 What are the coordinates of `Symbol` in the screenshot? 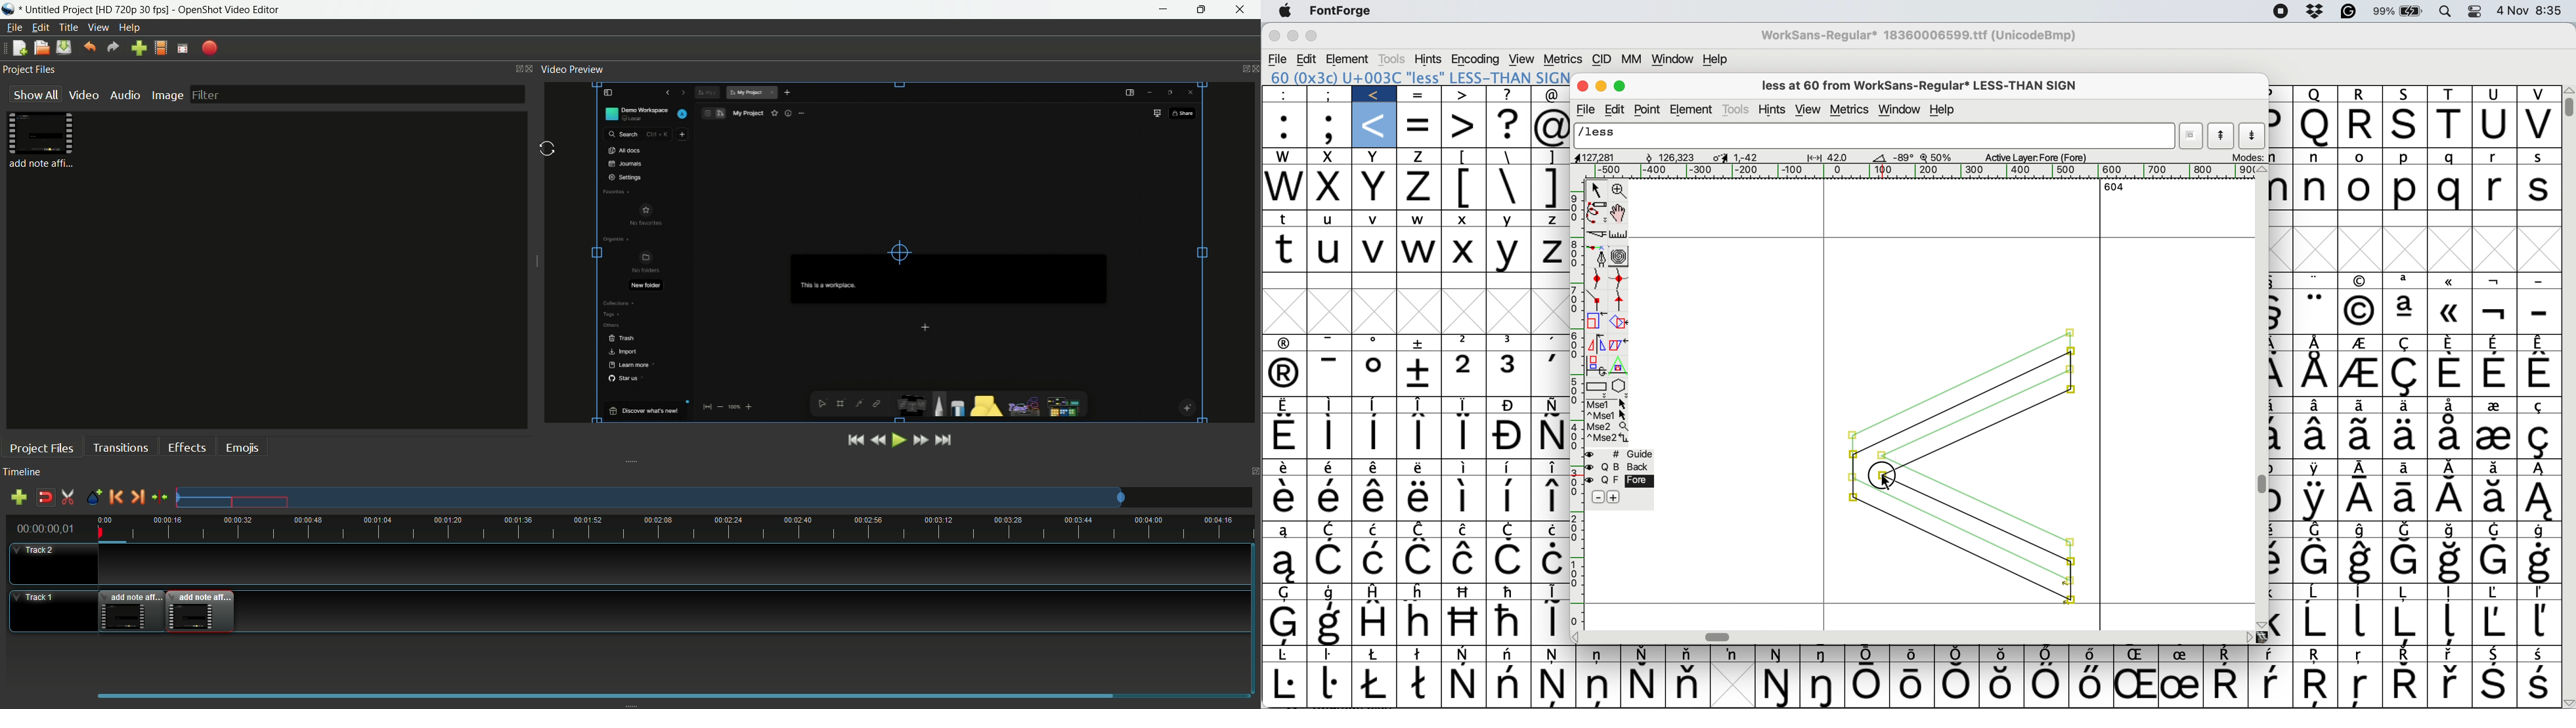 It's located at (2493, 623).